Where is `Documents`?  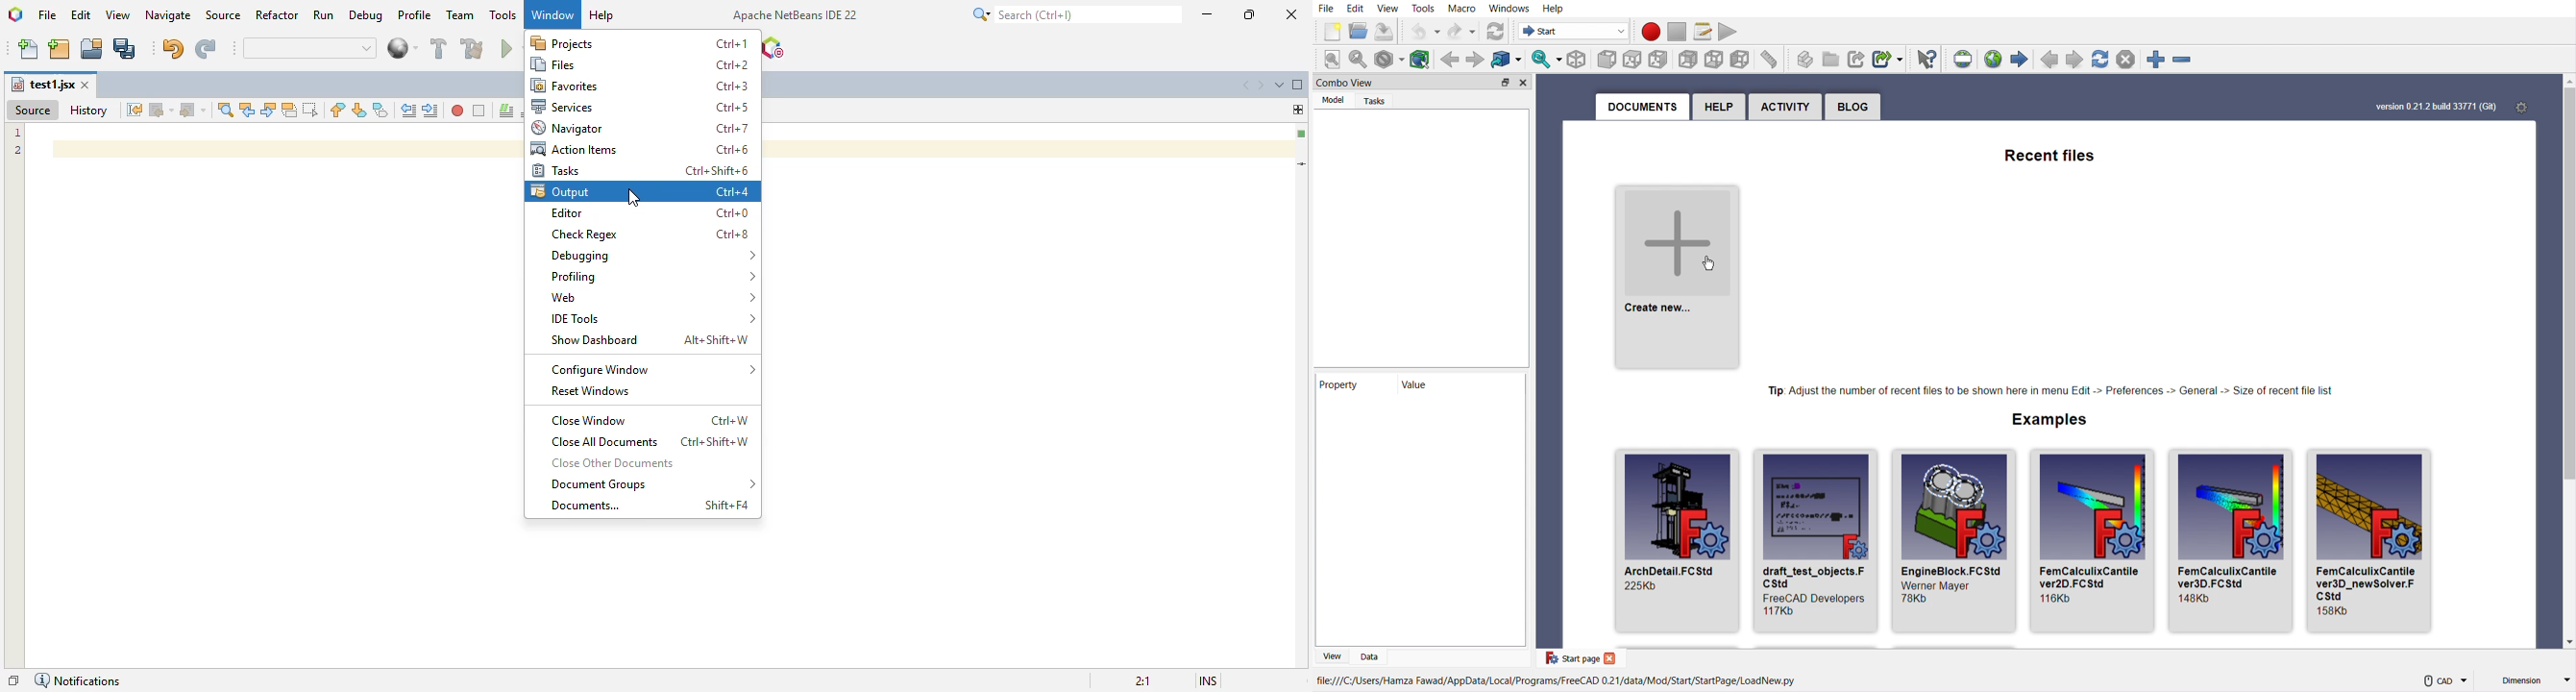
Documents is located at coordinates (1640, 108).